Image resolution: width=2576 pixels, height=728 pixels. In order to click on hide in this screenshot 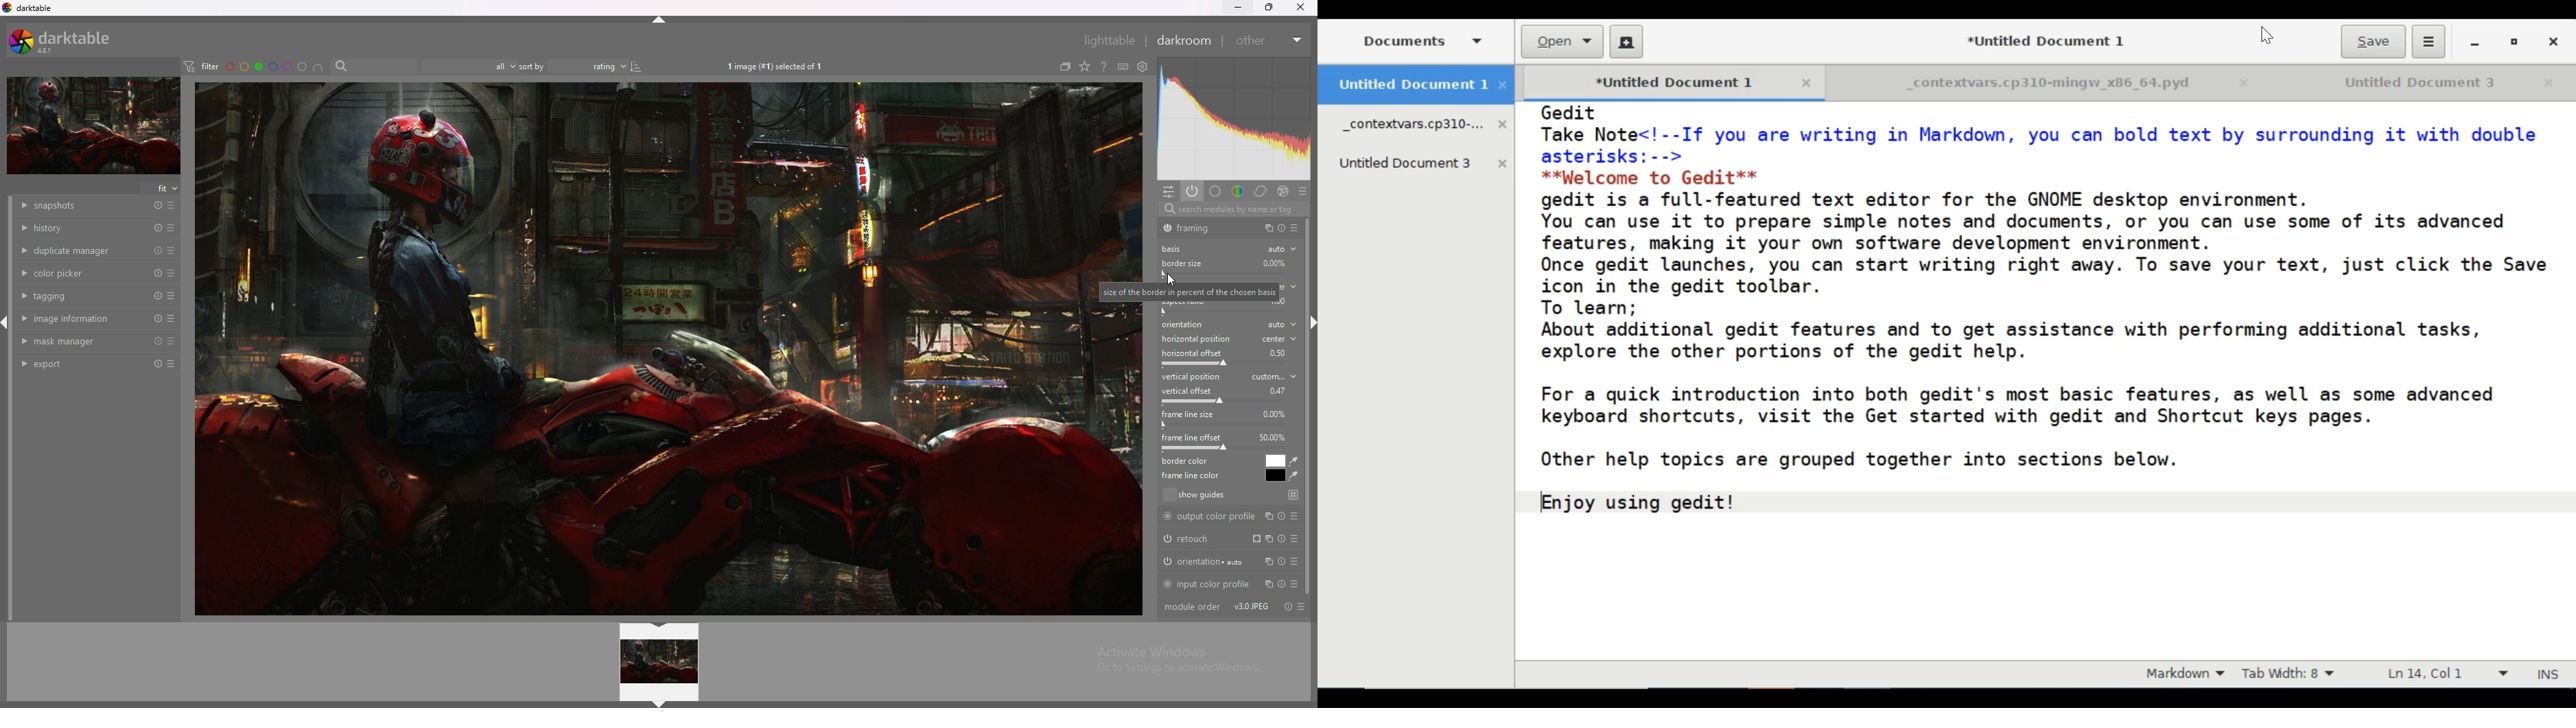, I will do `click(661, 626)`.